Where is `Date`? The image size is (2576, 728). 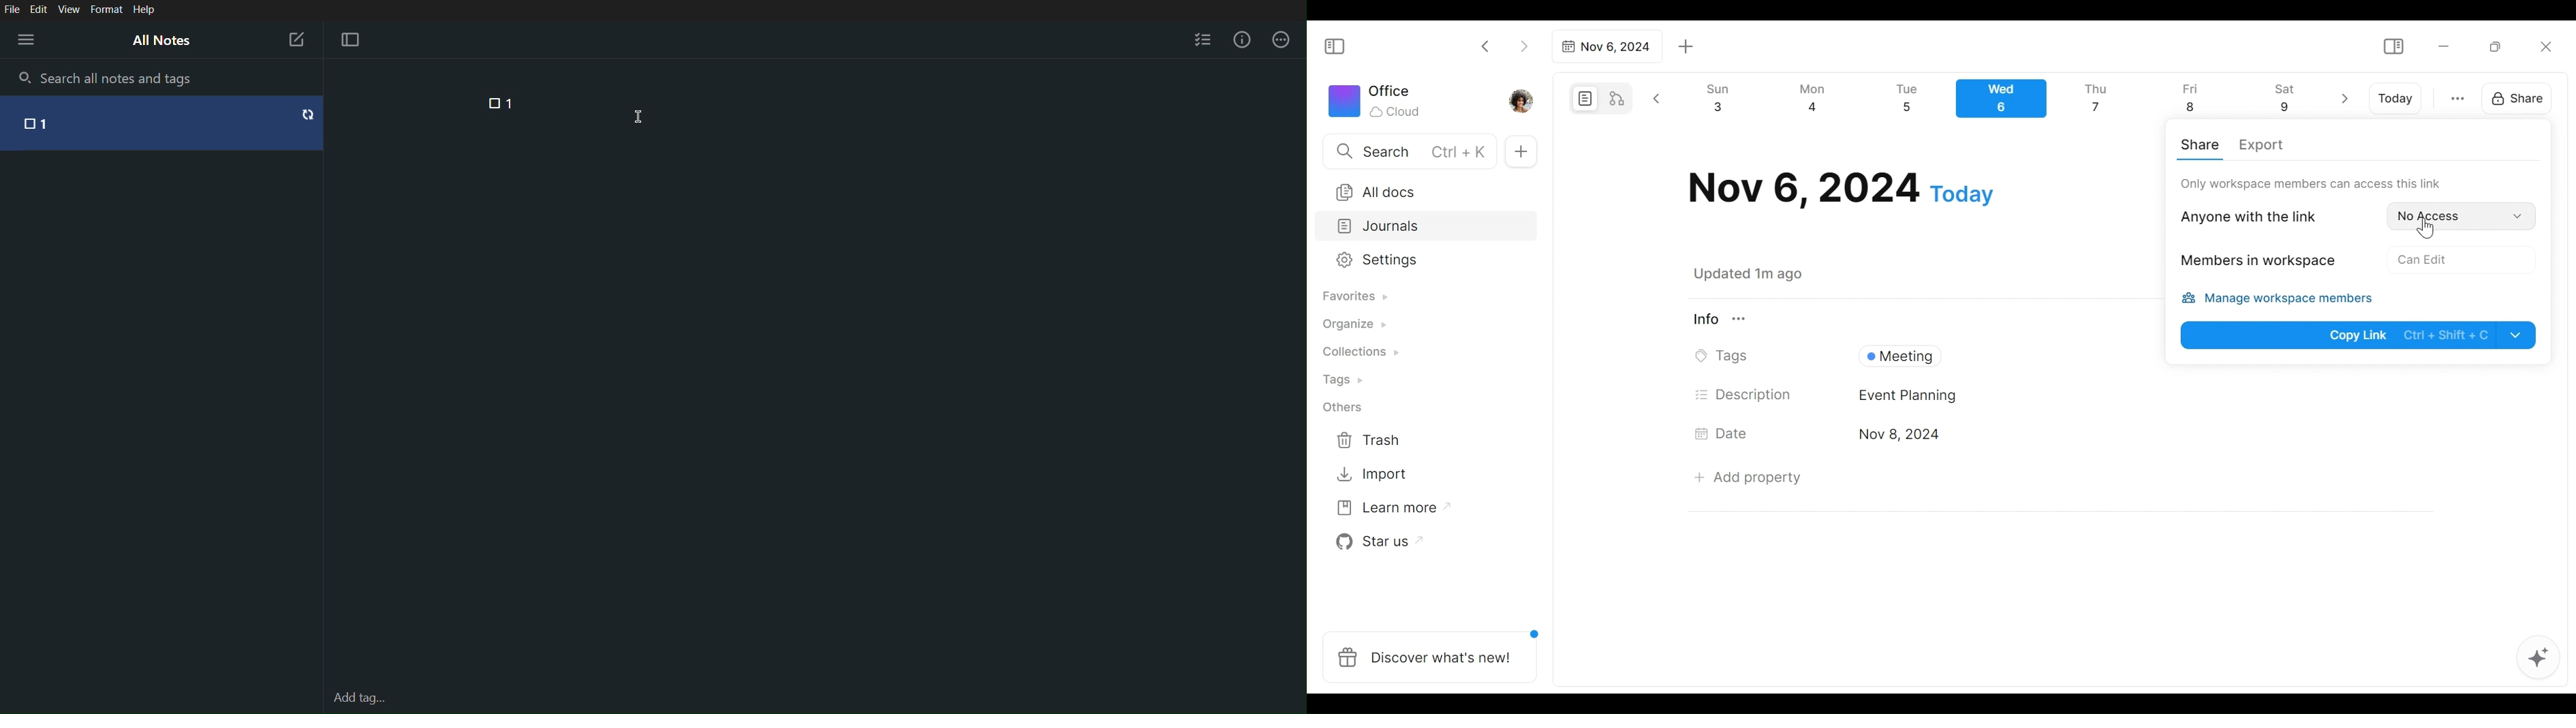 Date is located at coordinates (1726, 433).